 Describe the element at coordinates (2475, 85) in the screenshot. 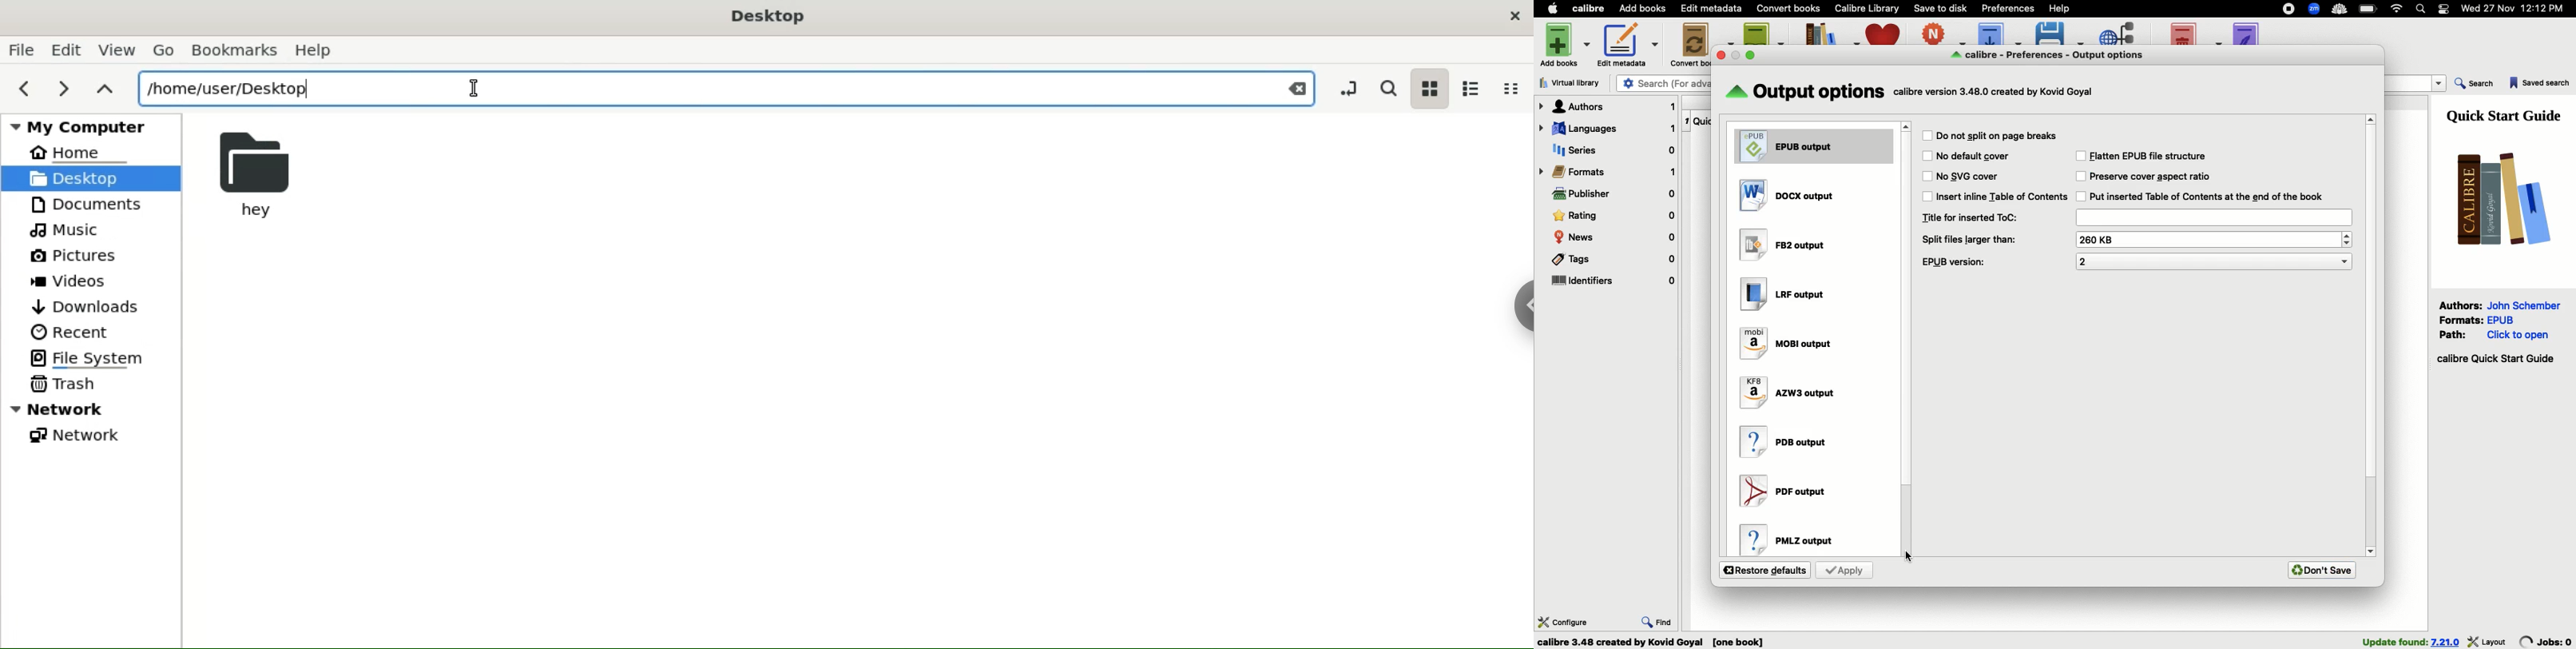

I see `Search` at that location.